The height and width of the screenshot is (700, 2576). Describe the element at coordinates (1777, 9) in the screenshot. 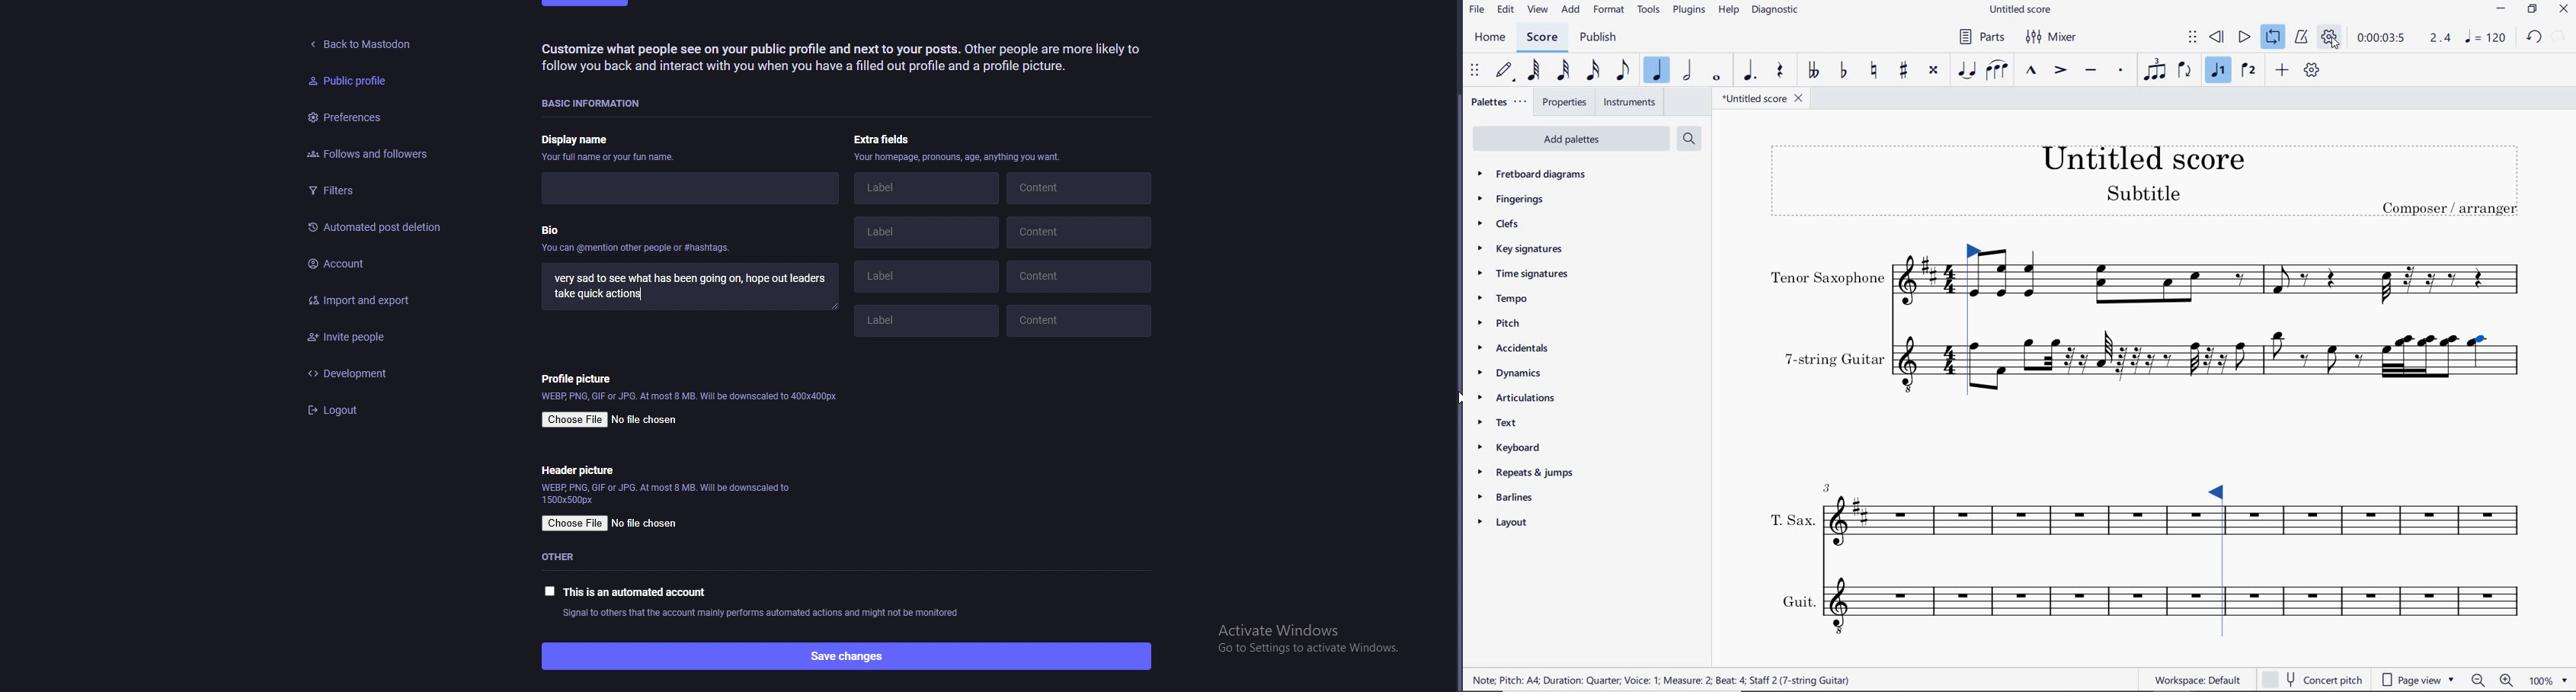

I see `DIAGNOSTIC` at that location.